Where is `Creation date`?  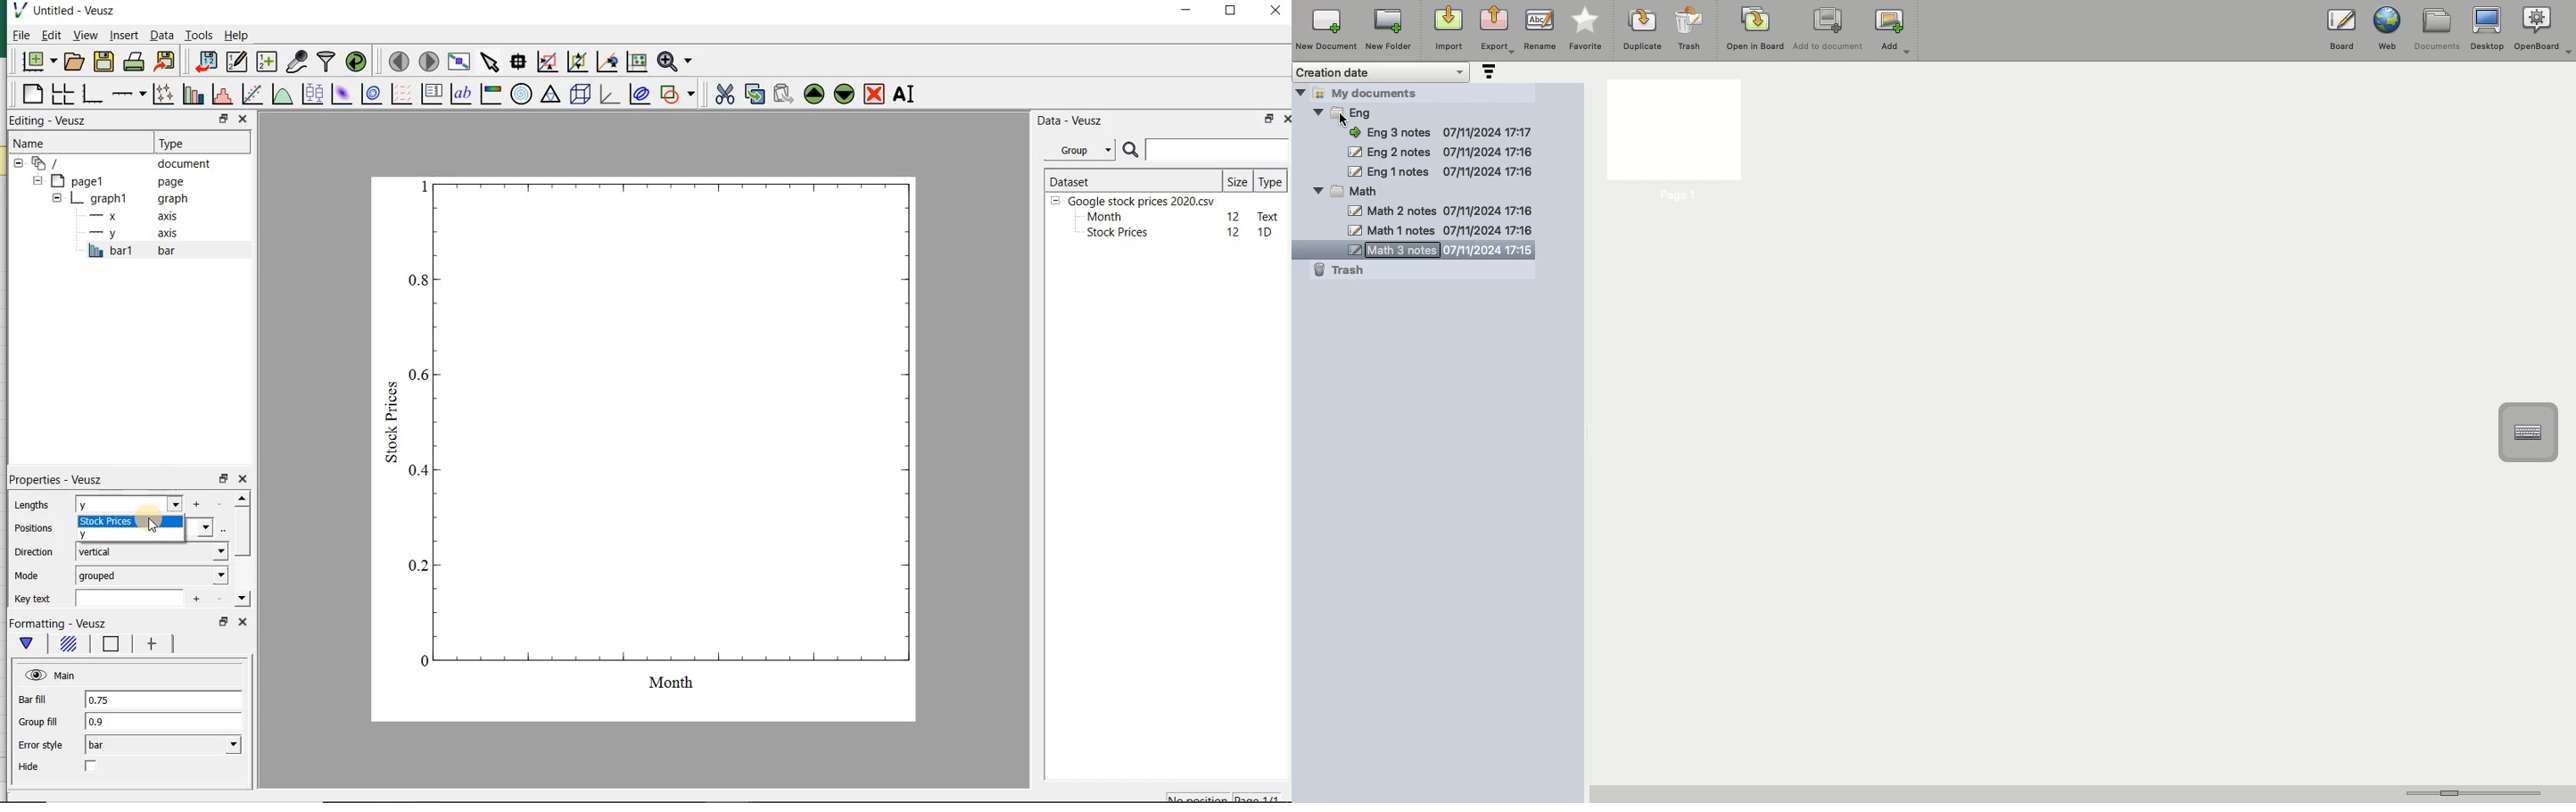 Creation date is located at coordinates (1383, 72).